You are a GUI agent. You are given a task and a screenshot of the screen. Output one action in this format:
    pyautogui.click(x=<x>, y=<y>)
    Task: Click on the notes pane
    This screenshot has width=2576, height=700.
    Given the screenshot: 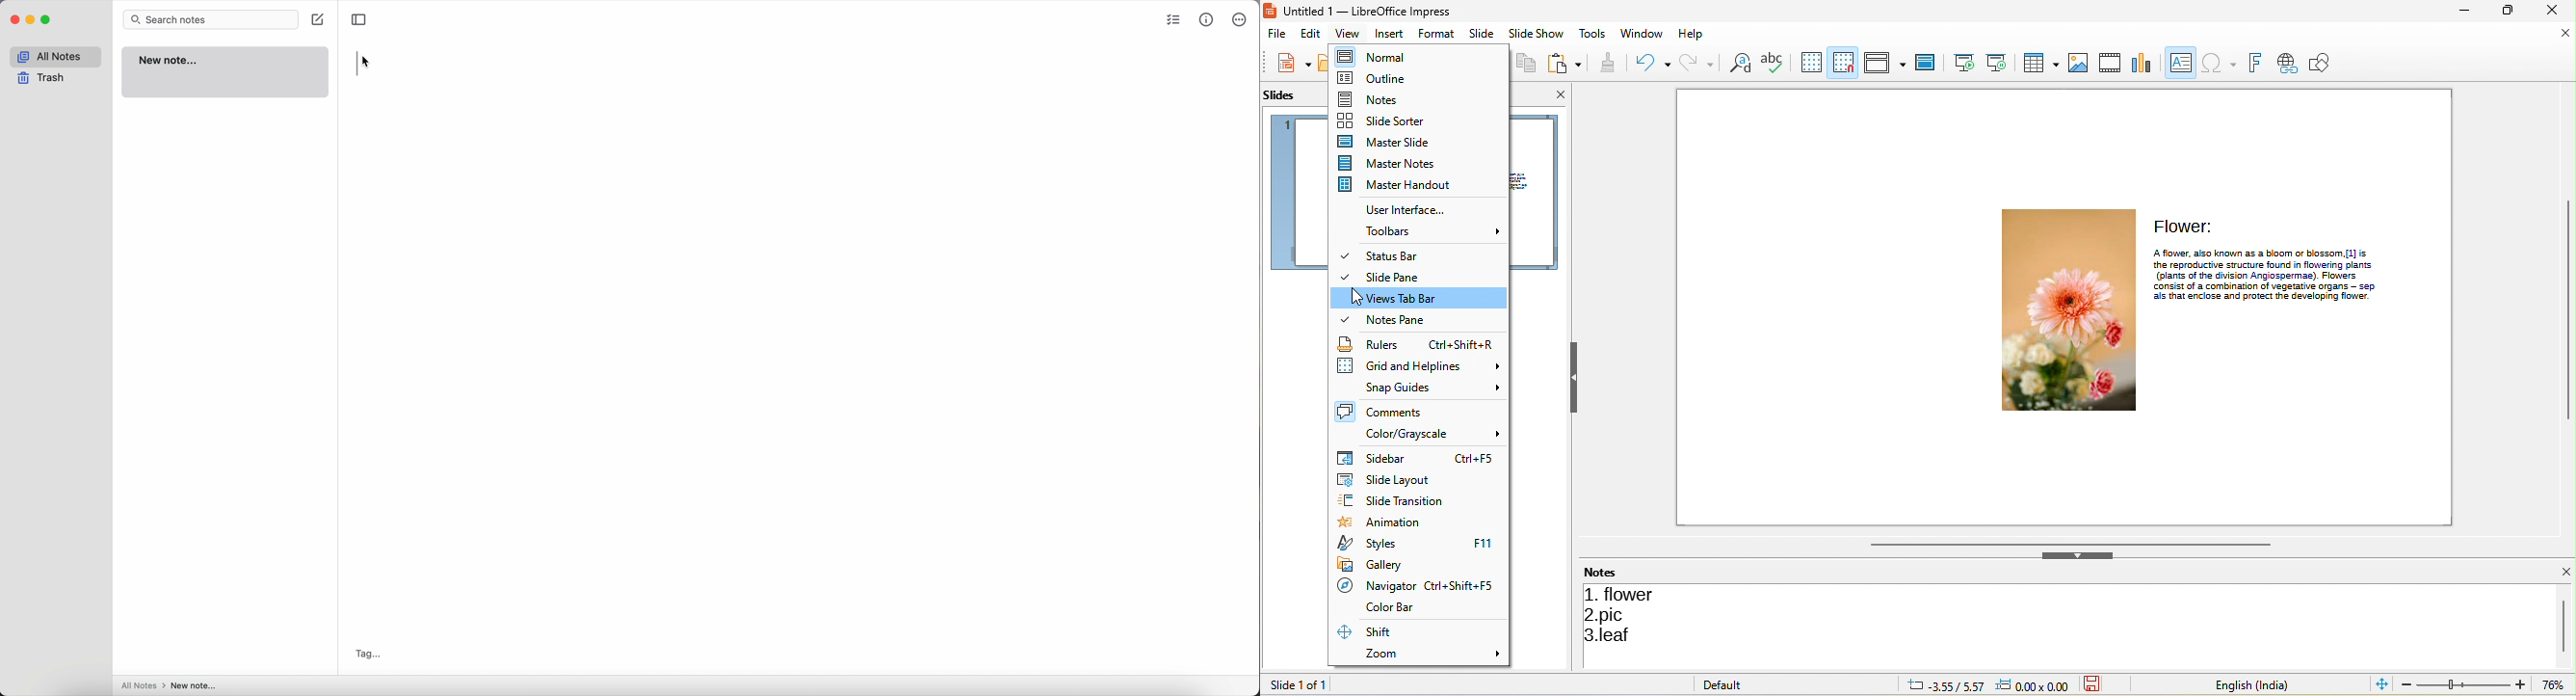 What is the action you would take?
    pyautogui.click(x=1406, y=320)
    